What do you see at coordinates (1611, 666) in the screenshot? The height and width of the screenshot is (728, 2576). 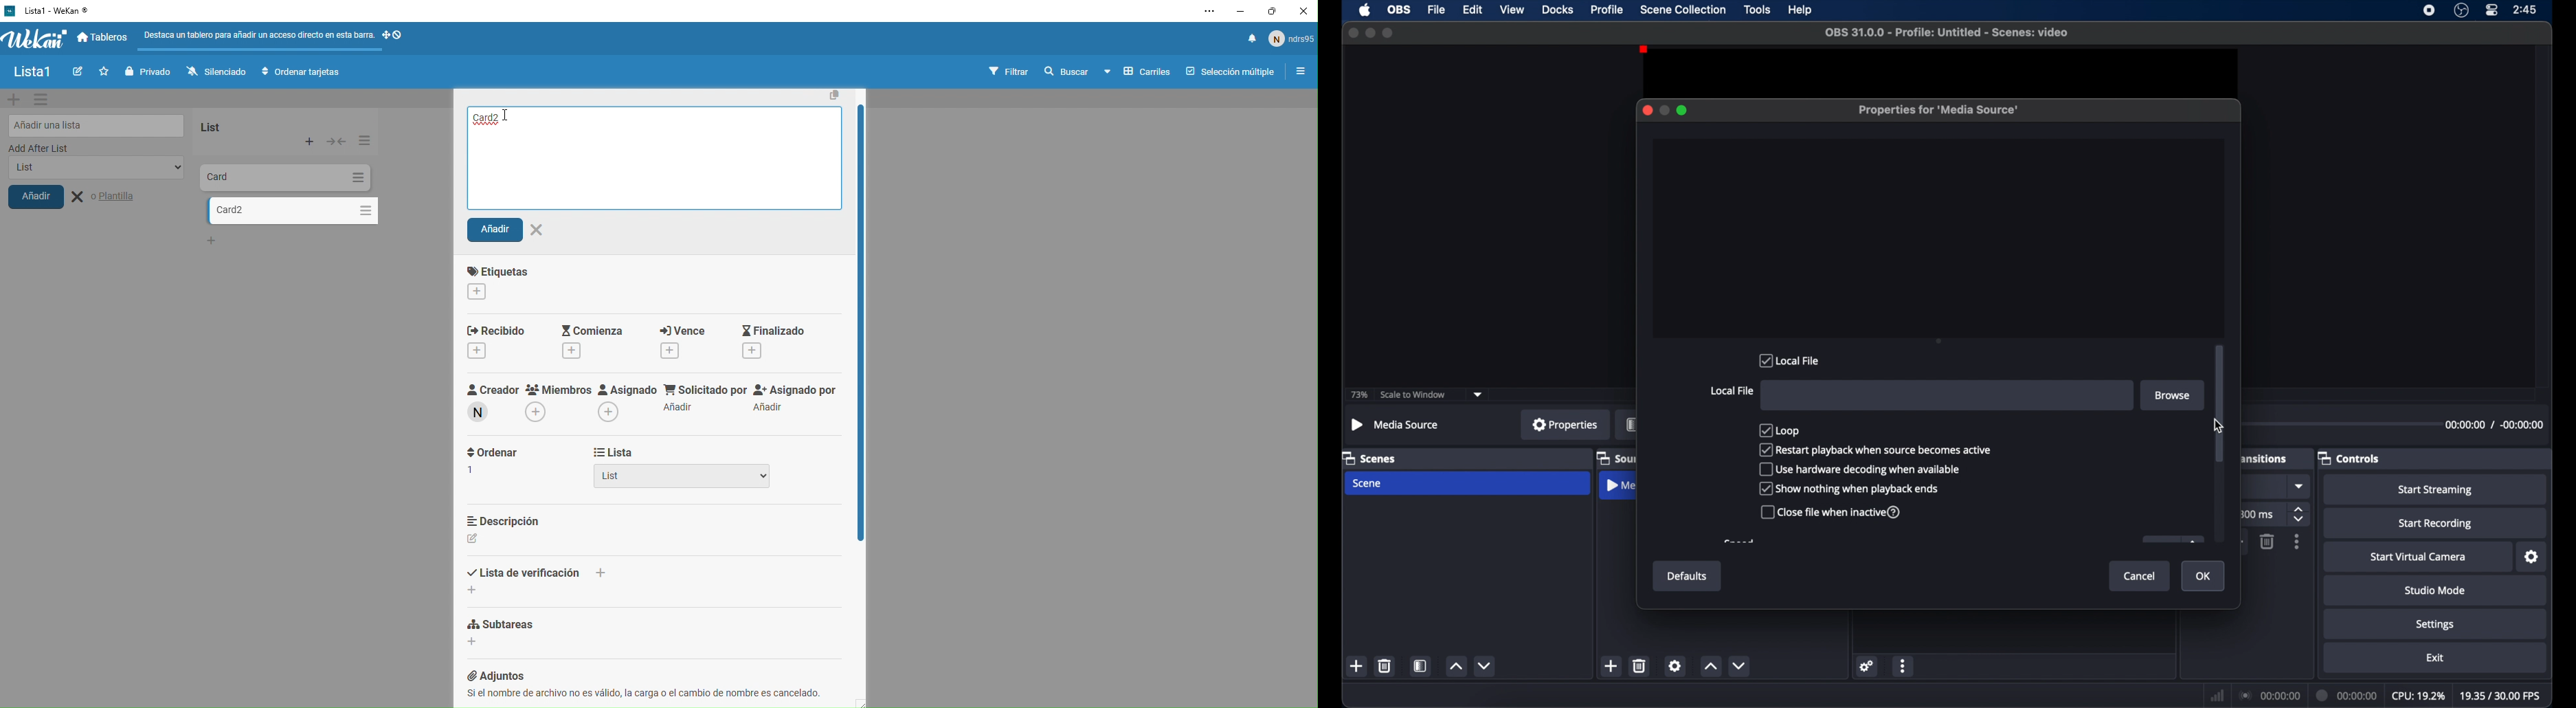 I see `add` at bounding box center [1611, 666].